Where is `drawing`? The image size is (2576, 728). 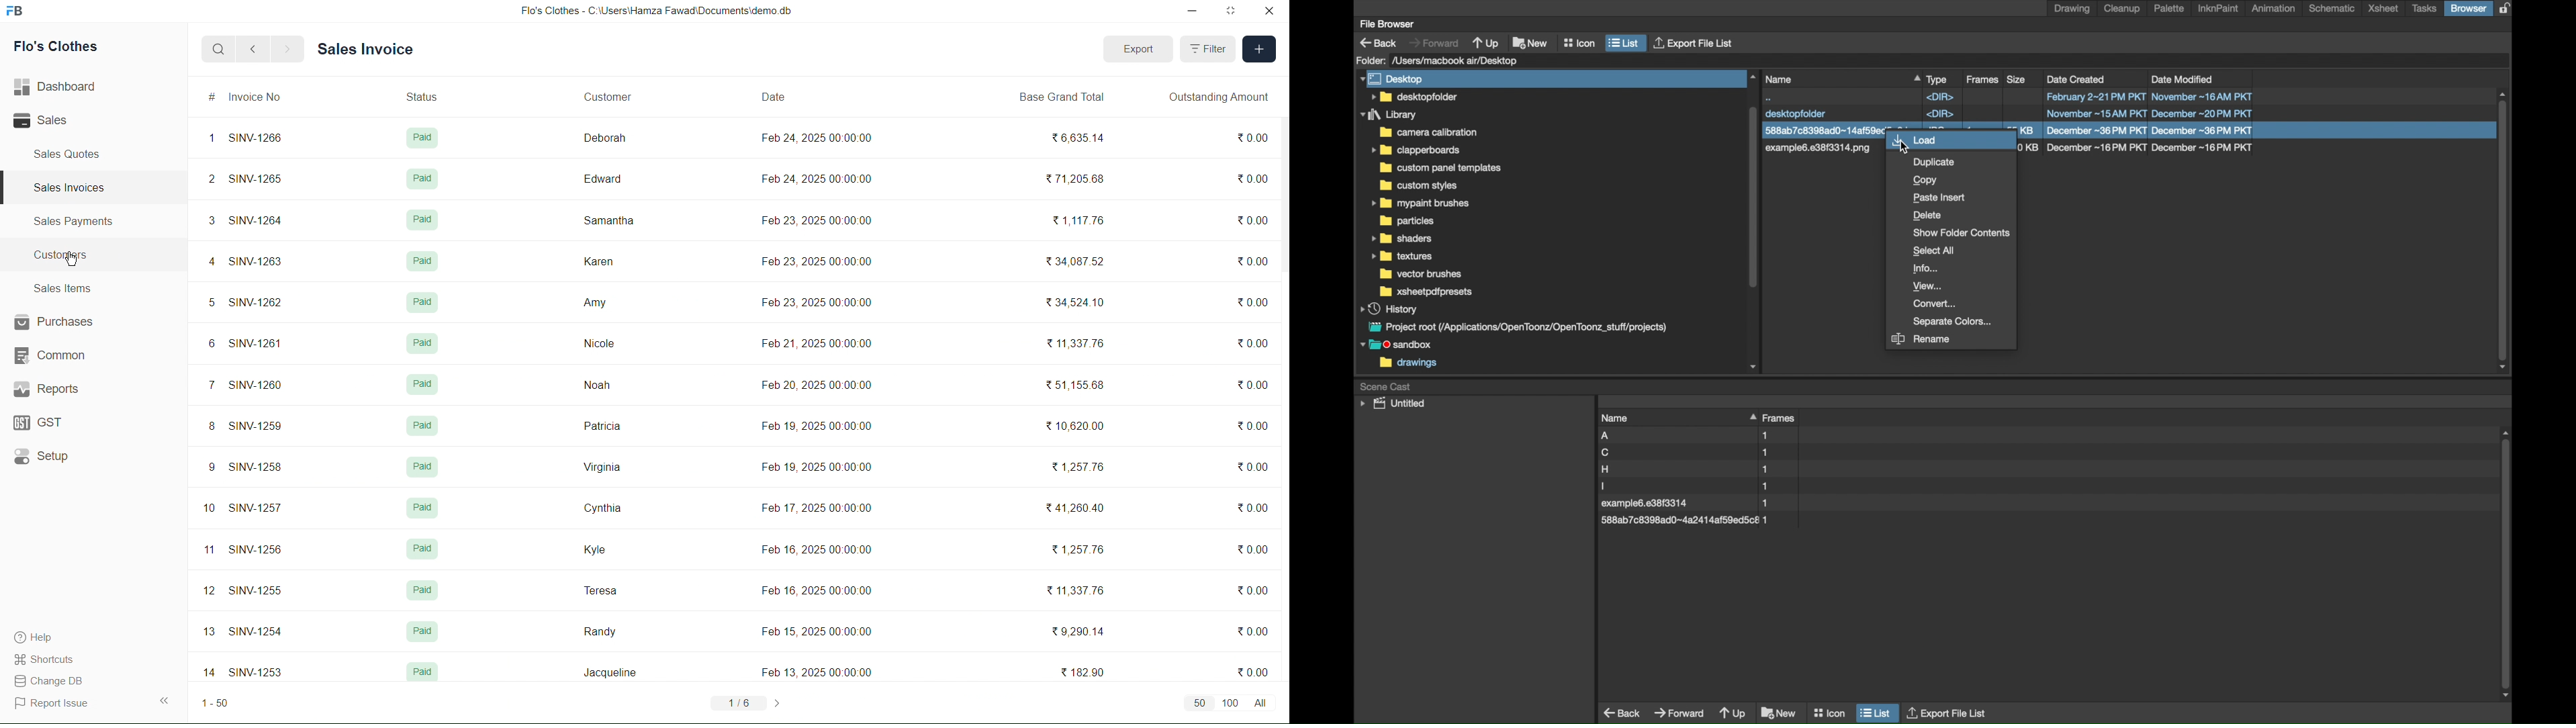
drawing is located at coordinates (2072, 9).